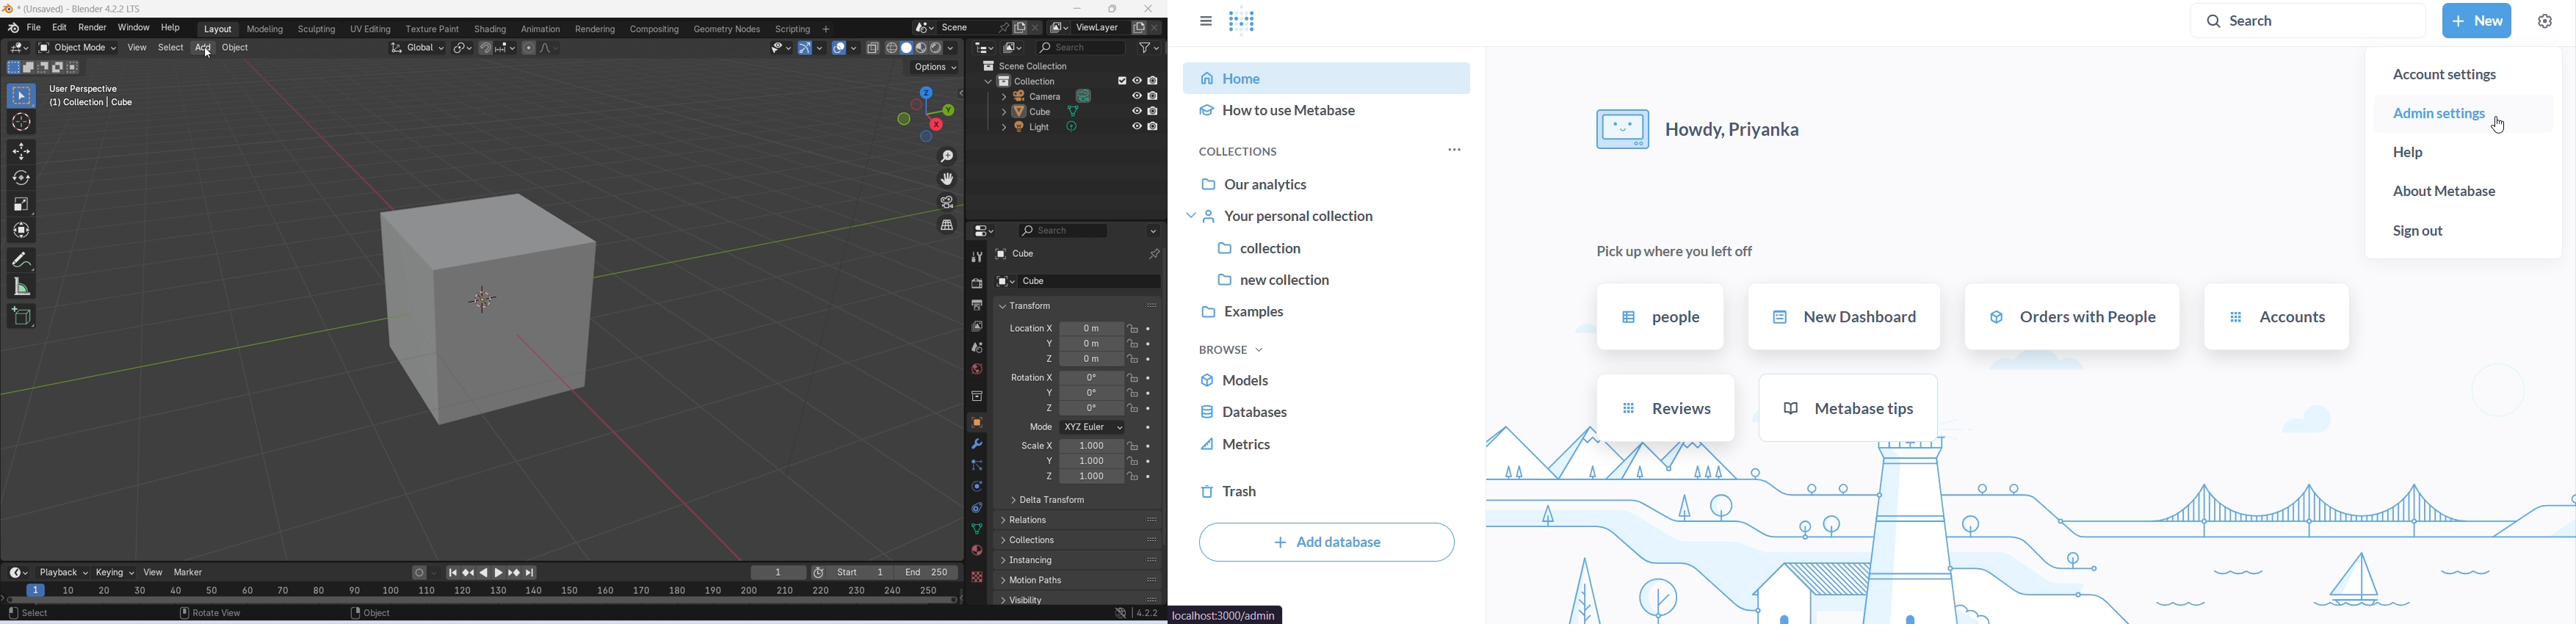 This screenshot has height=644, width=2576. Describe the element at coordinates (1107, 328) in the screenshot. I see `Location` at that location.